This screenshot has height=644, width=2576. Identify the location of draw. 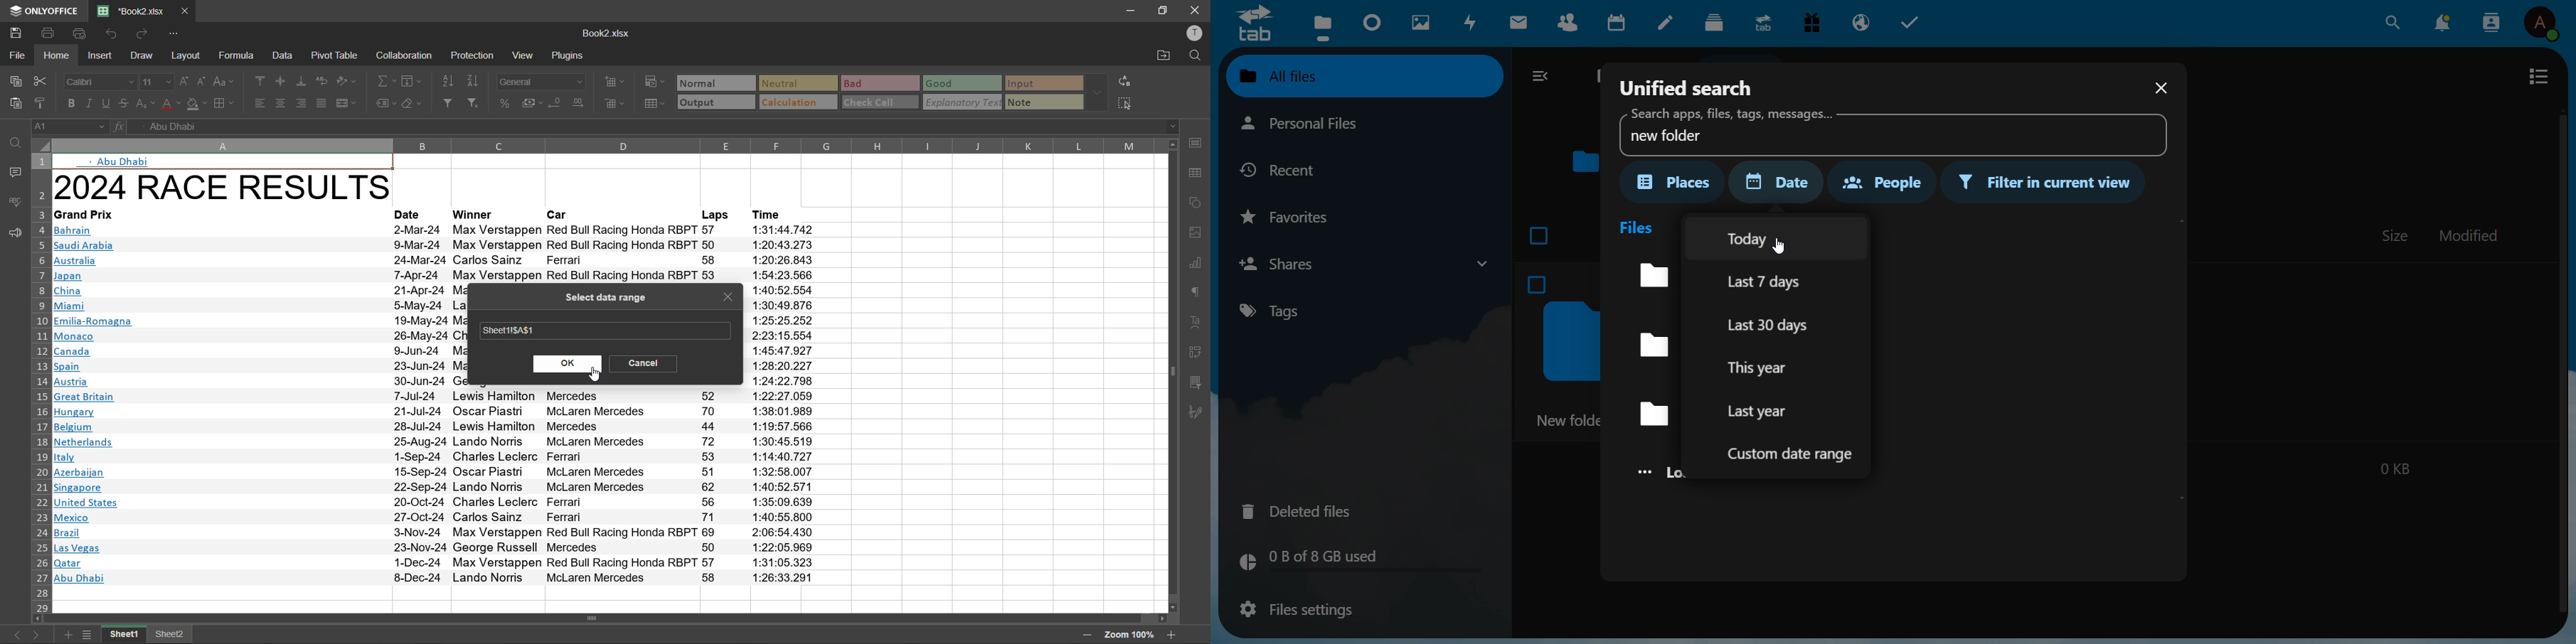
(142, 57).